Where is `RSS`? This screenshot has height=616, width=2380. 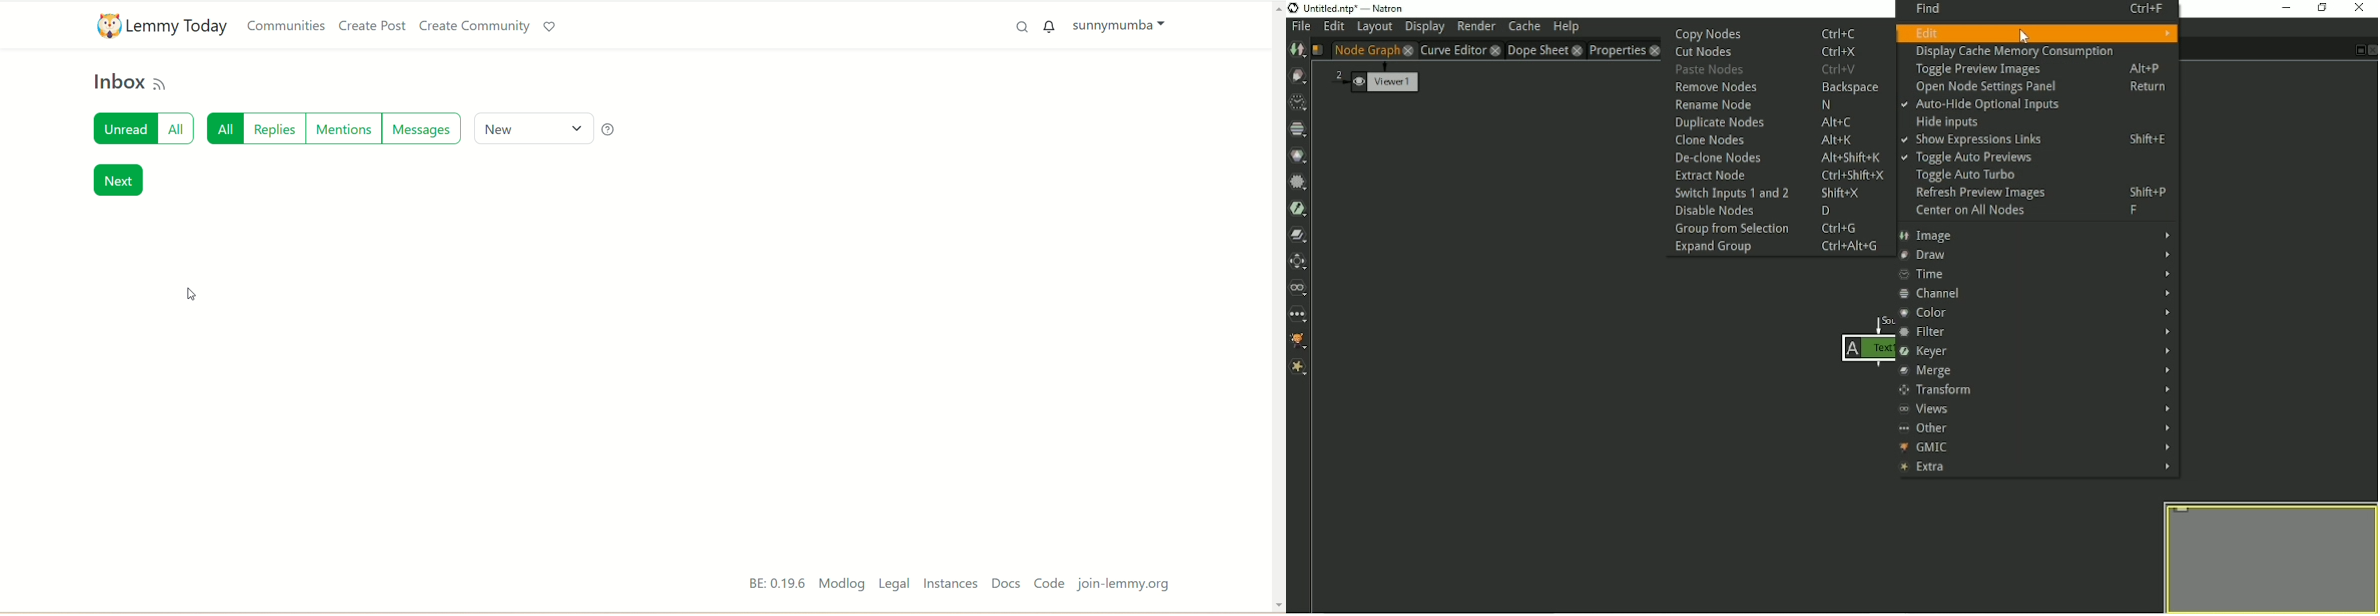
RSS is located at coordinates (162, 82).